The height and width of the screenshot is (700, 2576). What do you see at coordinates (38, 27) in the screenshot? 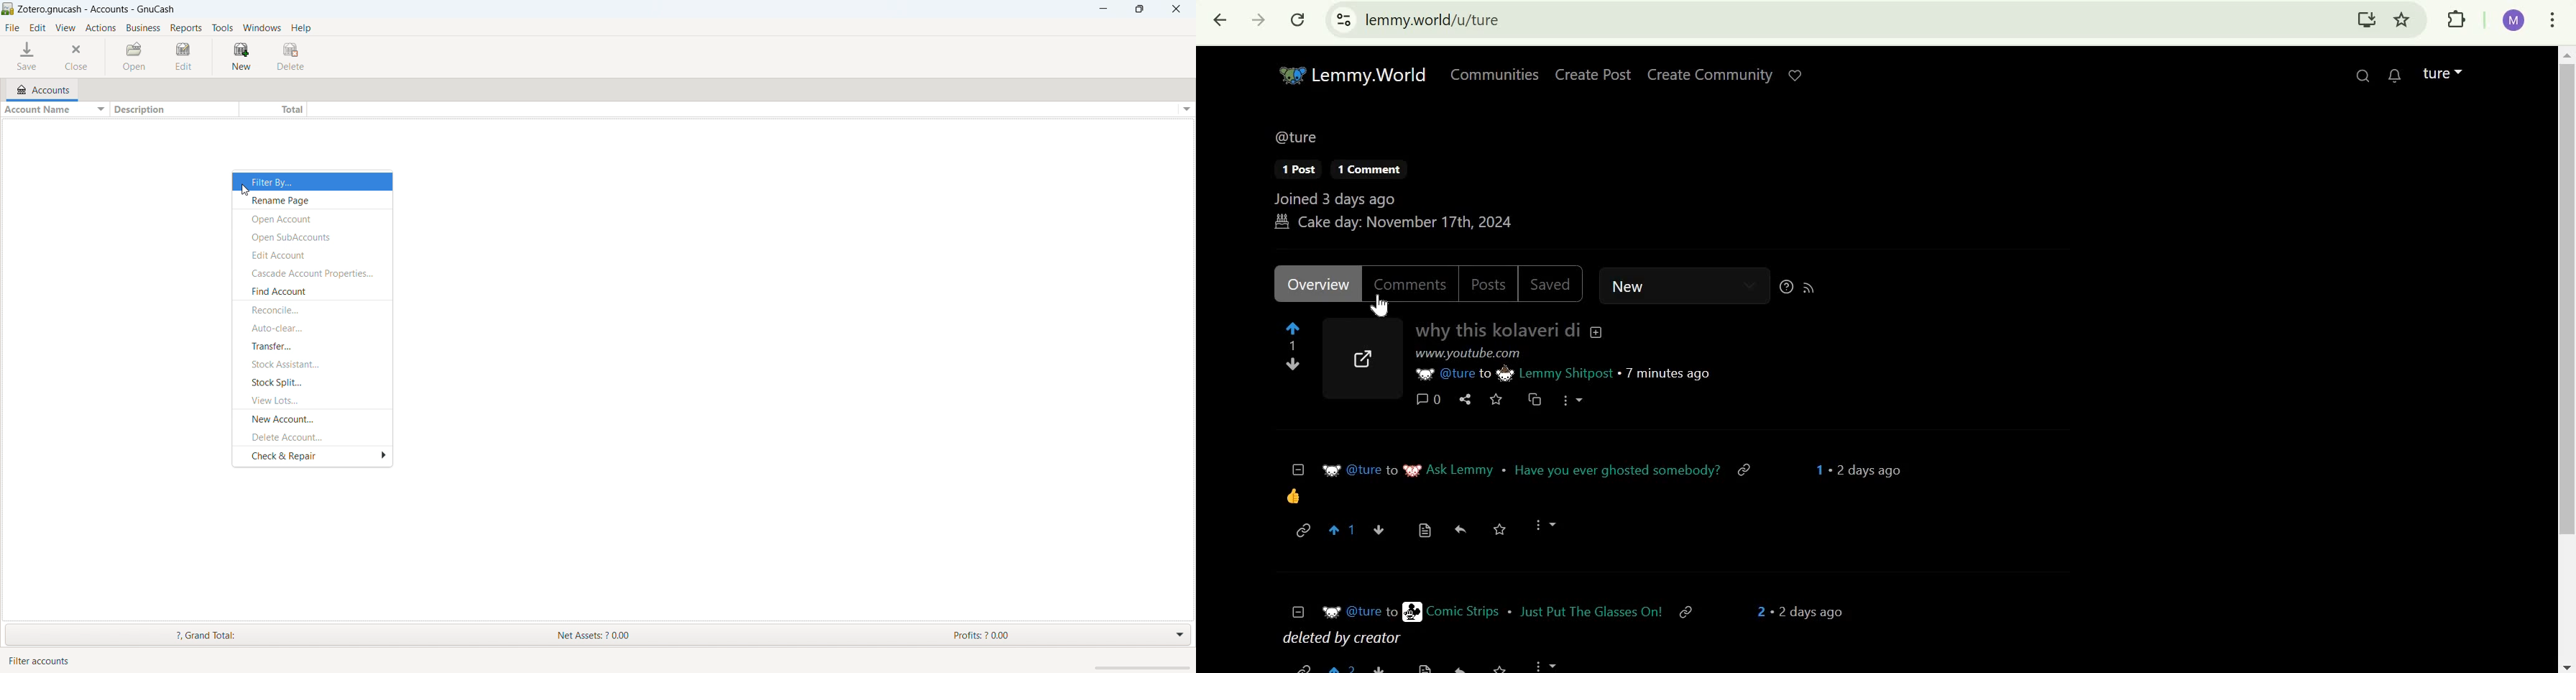
I see `edit` at bounding box center [38, 27].